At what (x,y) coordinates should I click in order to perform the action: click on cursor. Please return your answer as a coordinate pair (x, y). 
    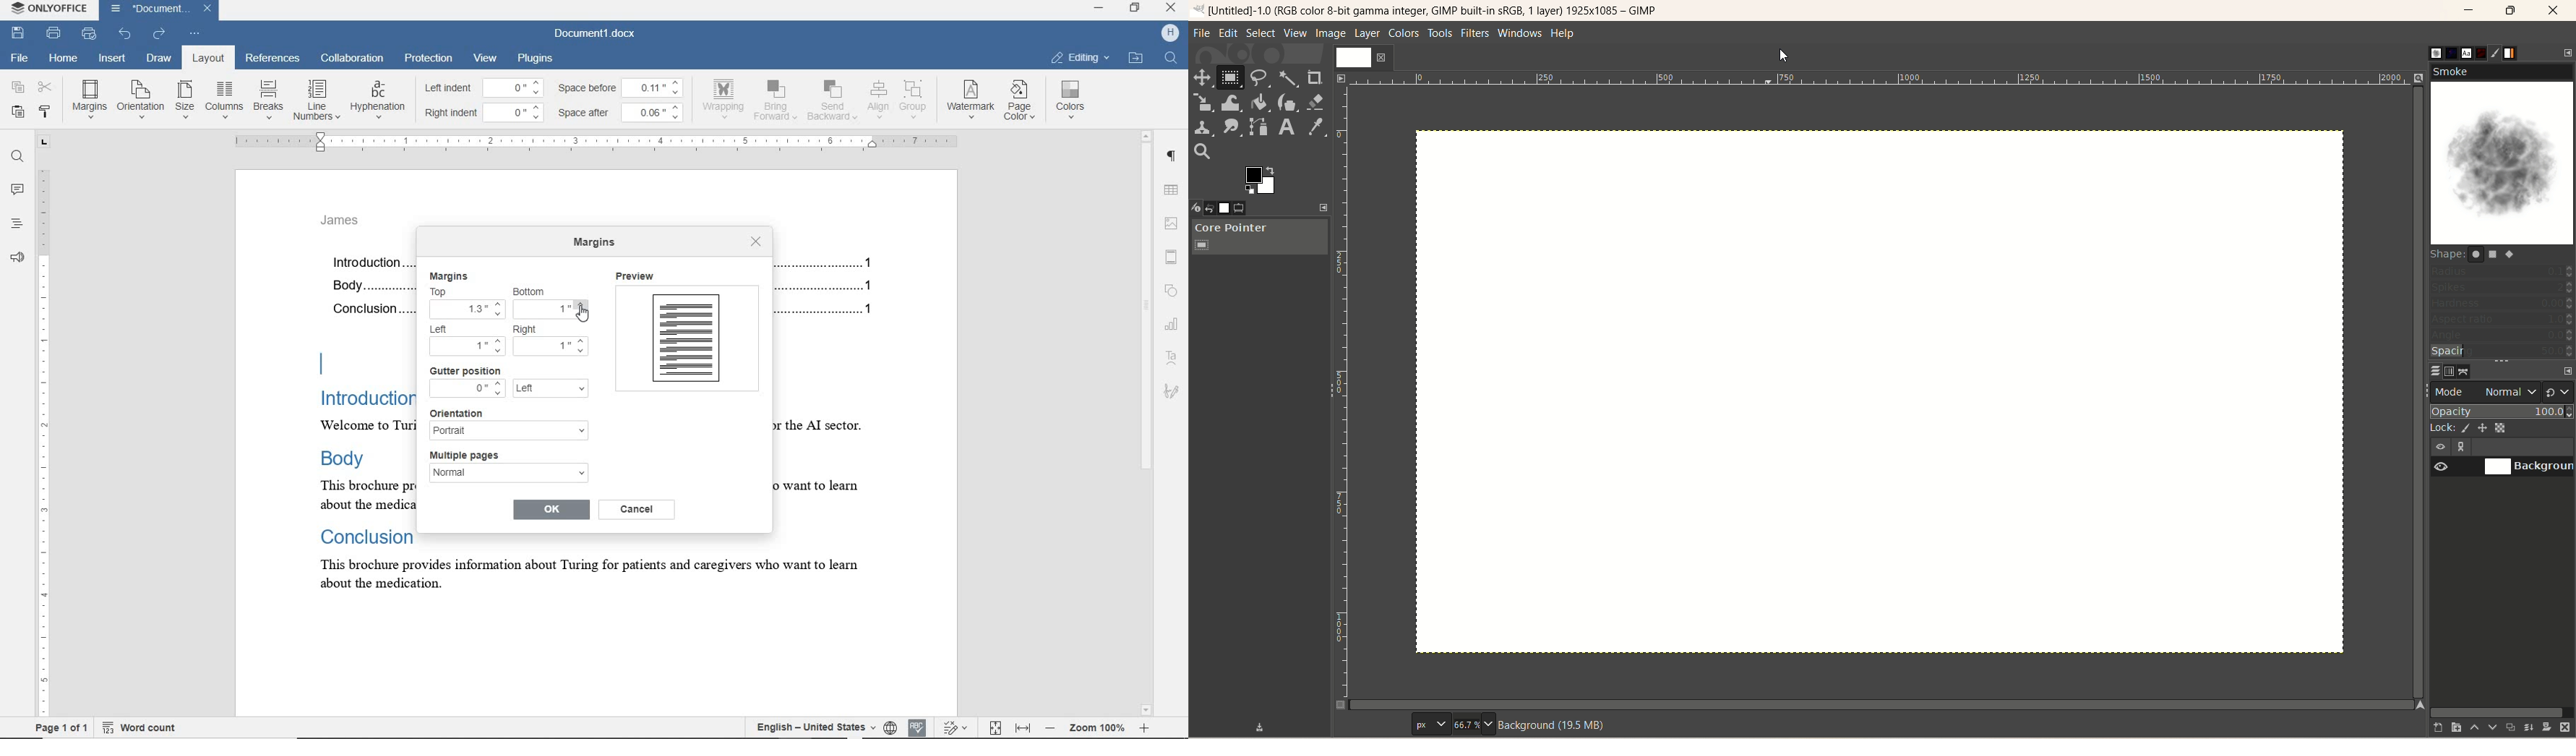
    Looking at the image, I should click on (1783, 56).